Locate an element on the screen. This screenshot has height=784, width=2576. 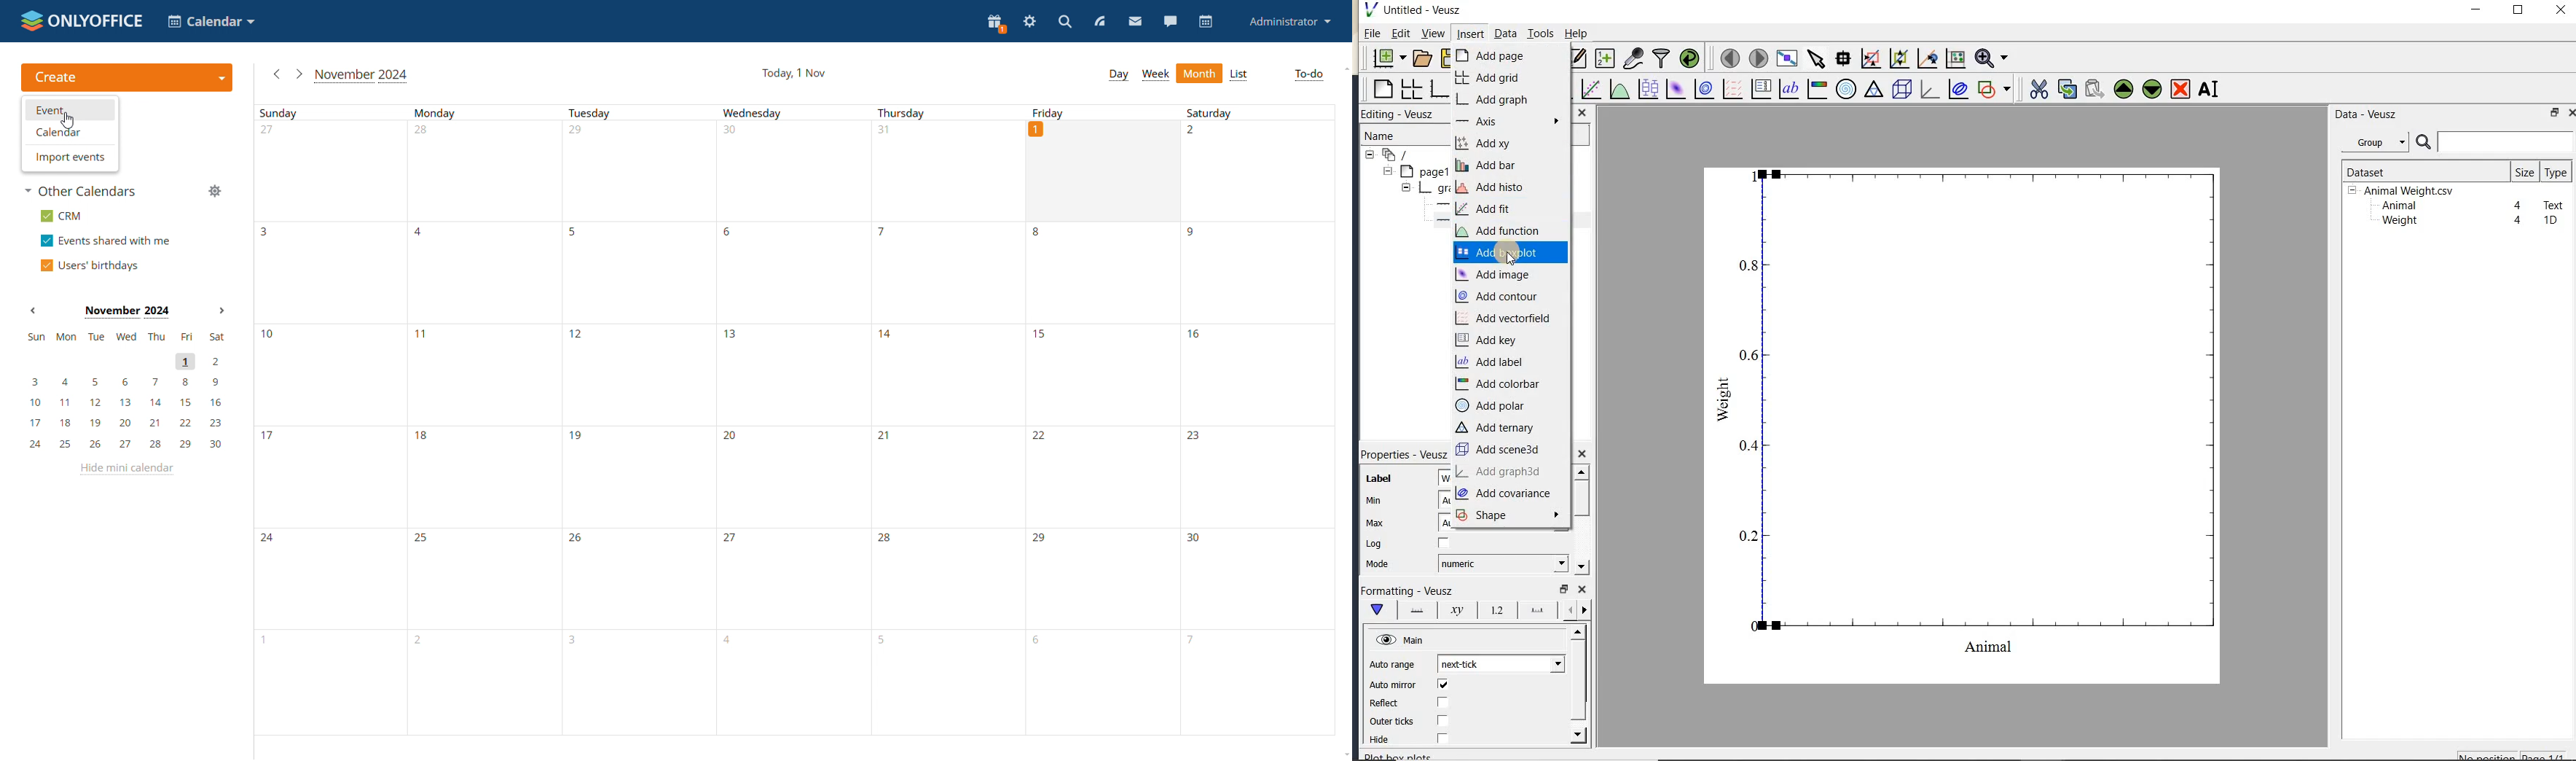
plot key is located at coordinates (1759, 89).